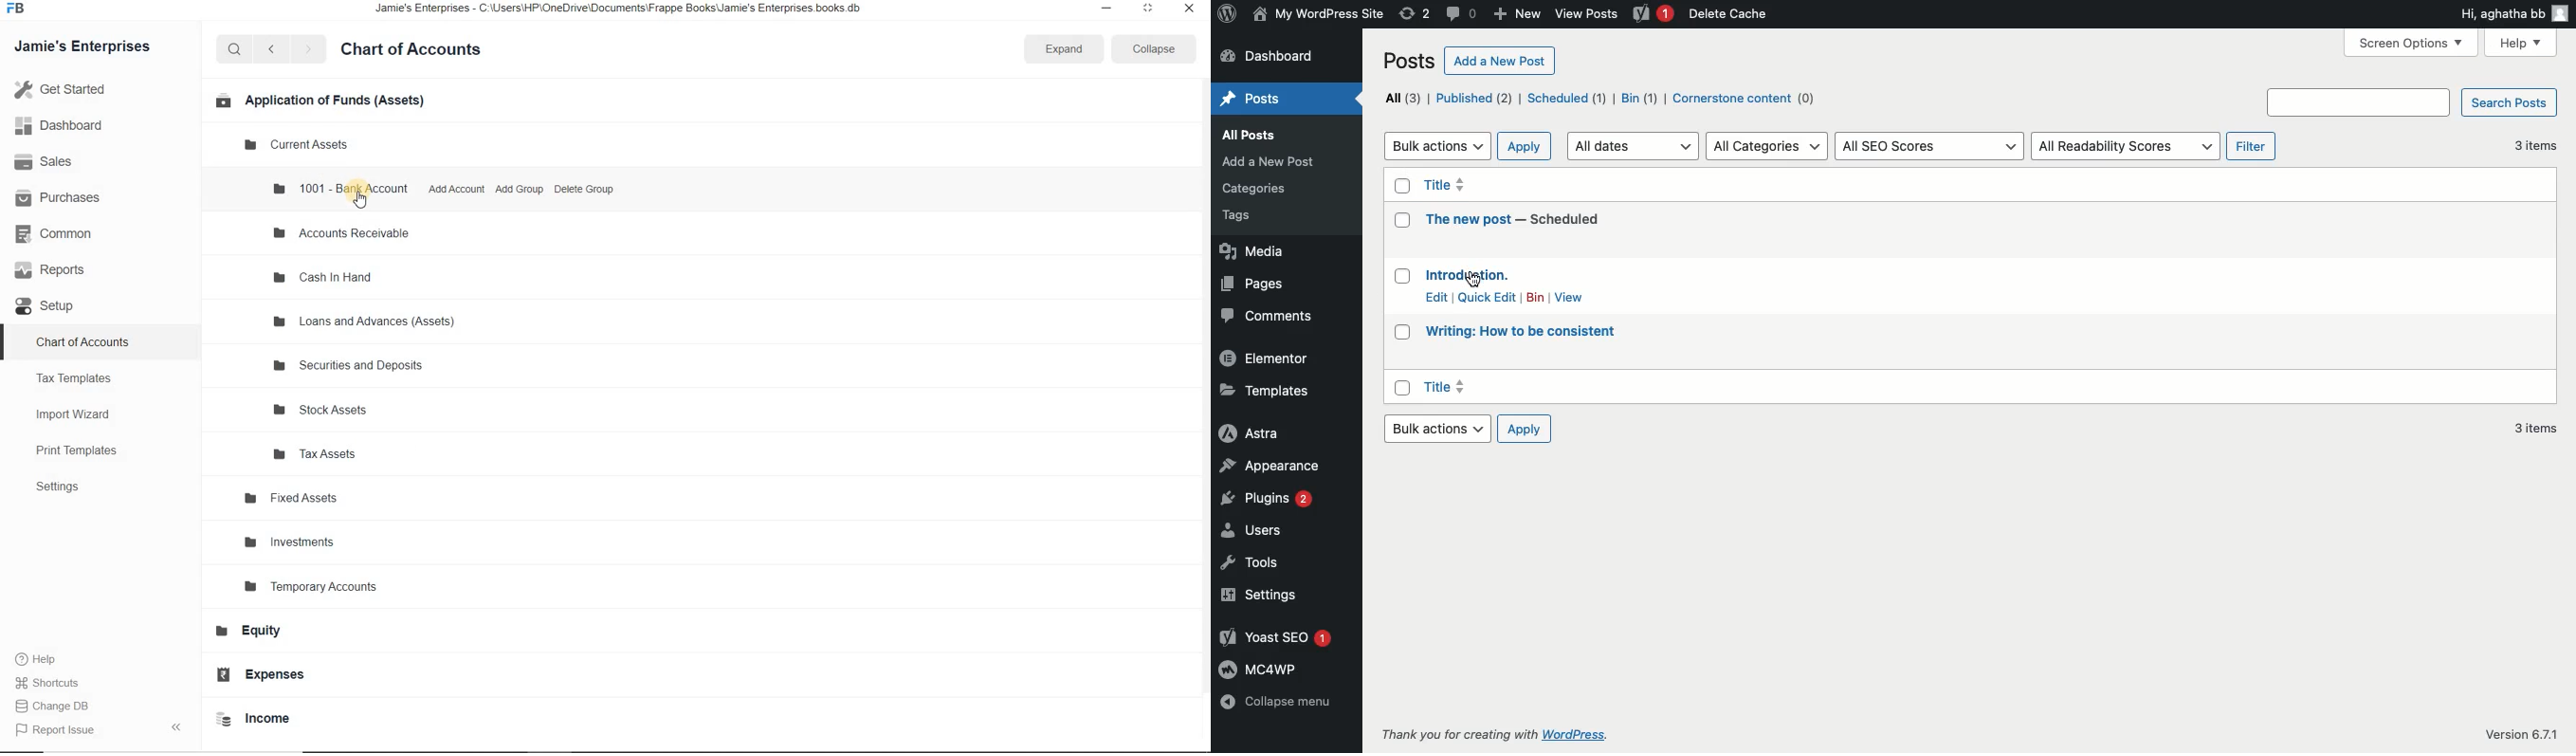 The height and width of the screenshot is (756, 2576). What do you see at coordinates (585, 188) in the screenshot?
I see `Delete Group` at bounding box center [585, 188].